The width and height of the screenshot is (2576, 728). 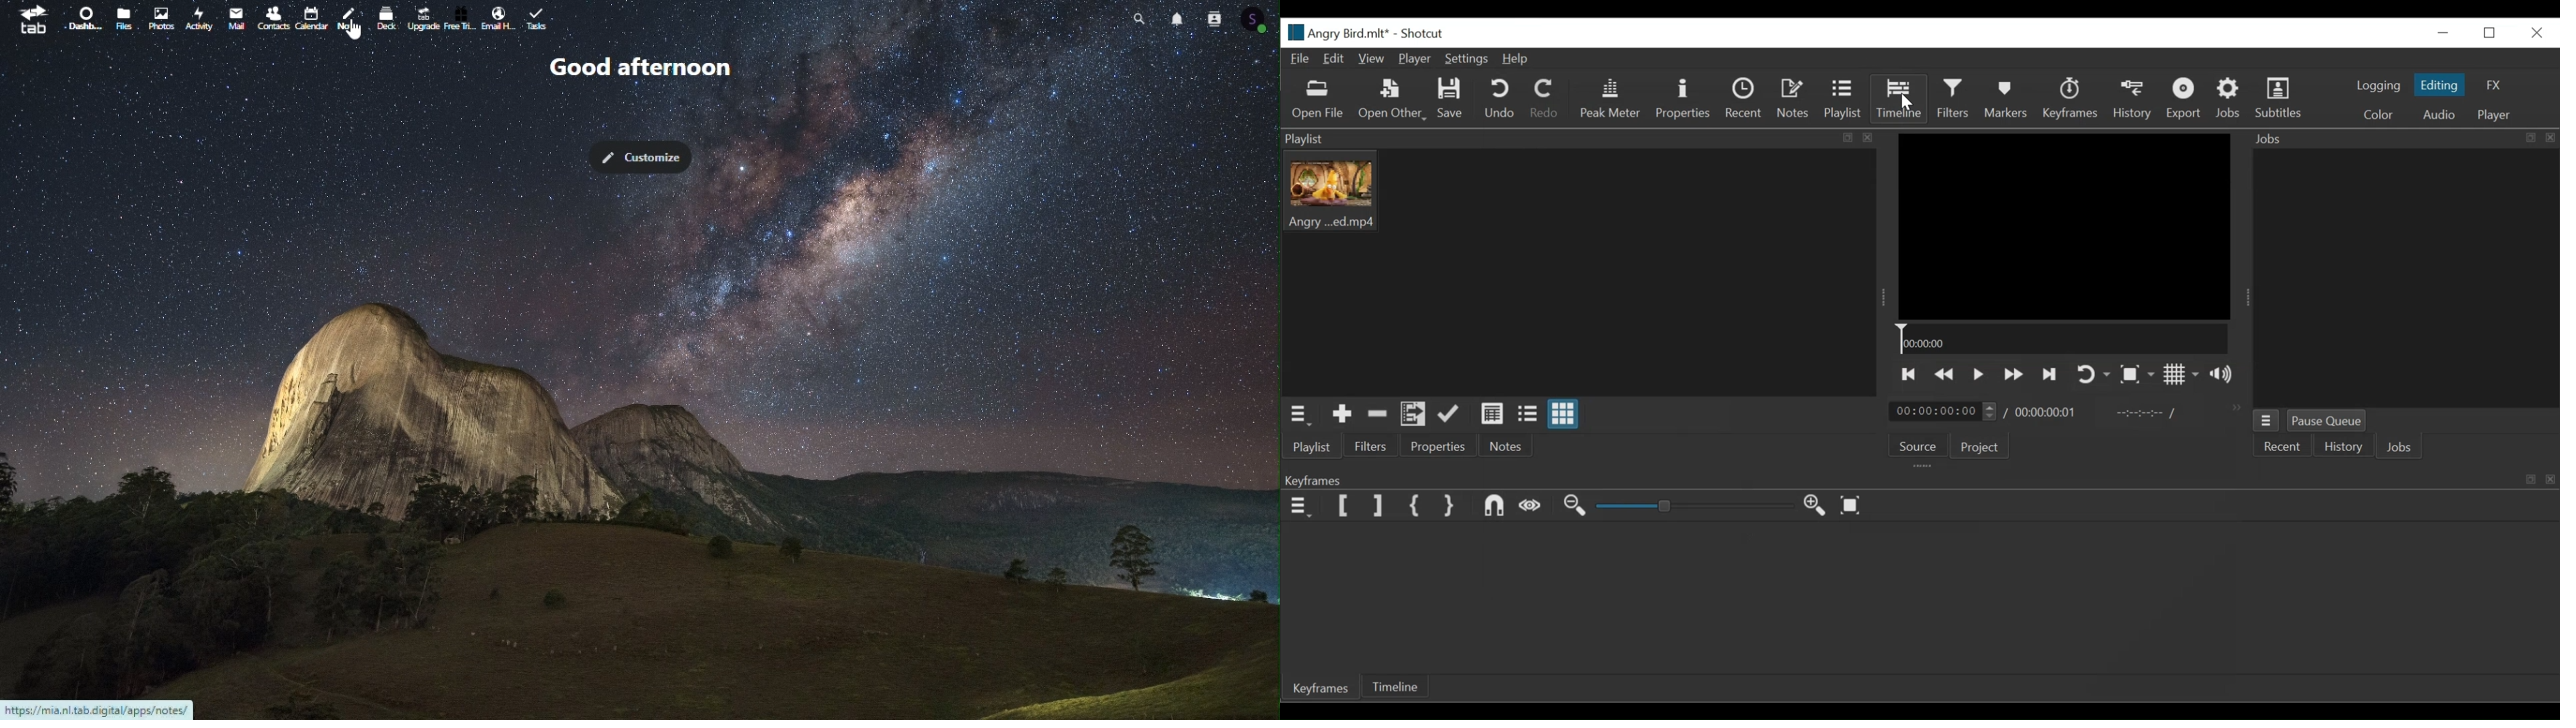 I want to click on History, so click(x=2133, y=99).